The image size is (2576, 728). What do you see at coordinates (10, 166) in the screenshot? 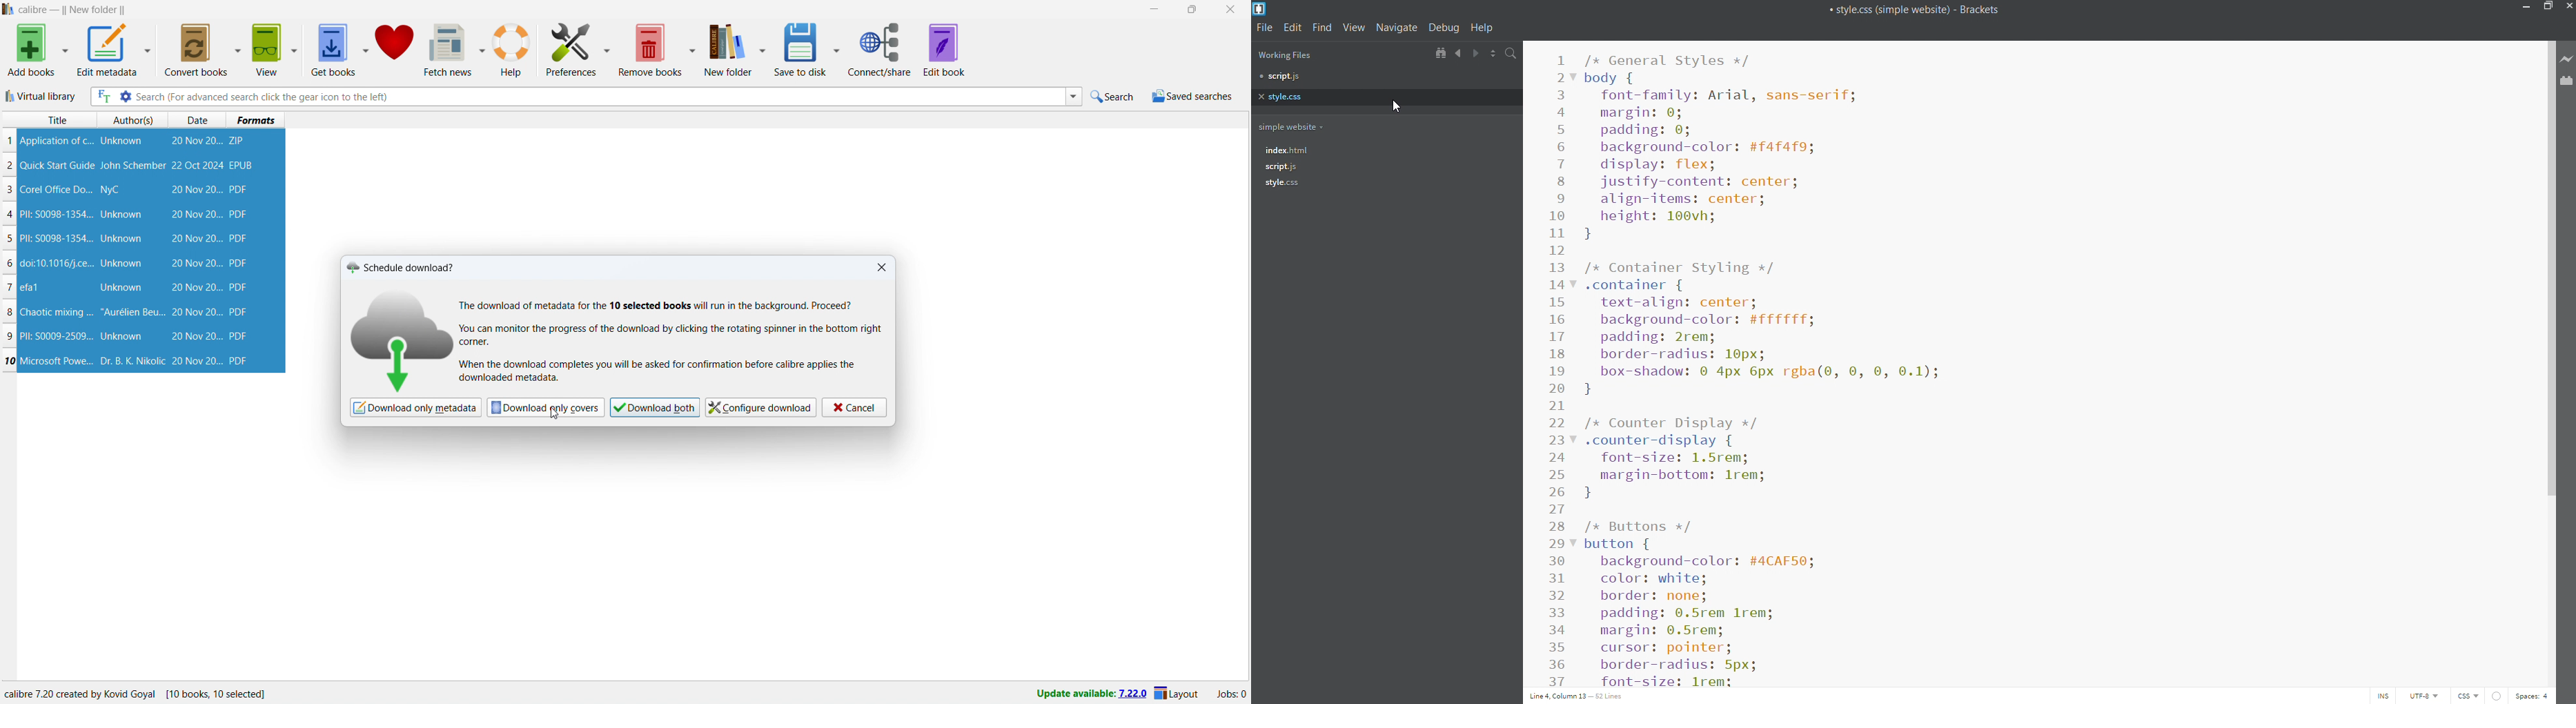
I see `2` at bounding box center [10, 166].